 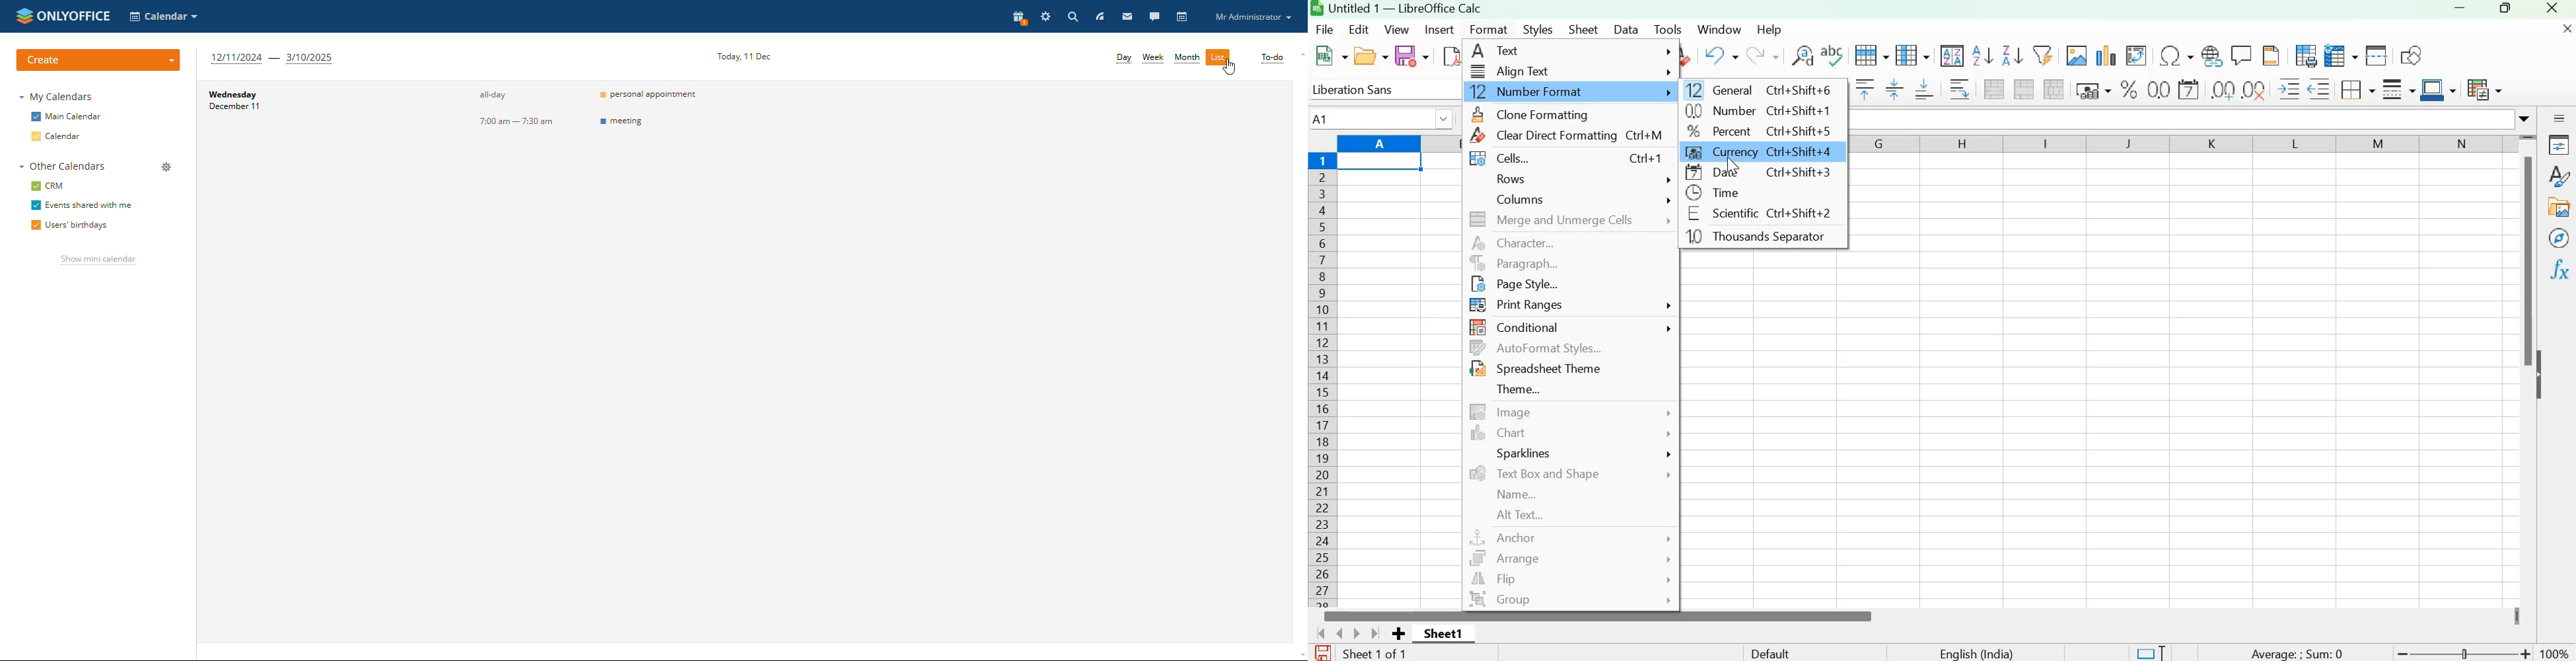 What do you see at coordinates (2560, 33) in the screenshot?
I see `Close document` at bounding box center [2560, 33].